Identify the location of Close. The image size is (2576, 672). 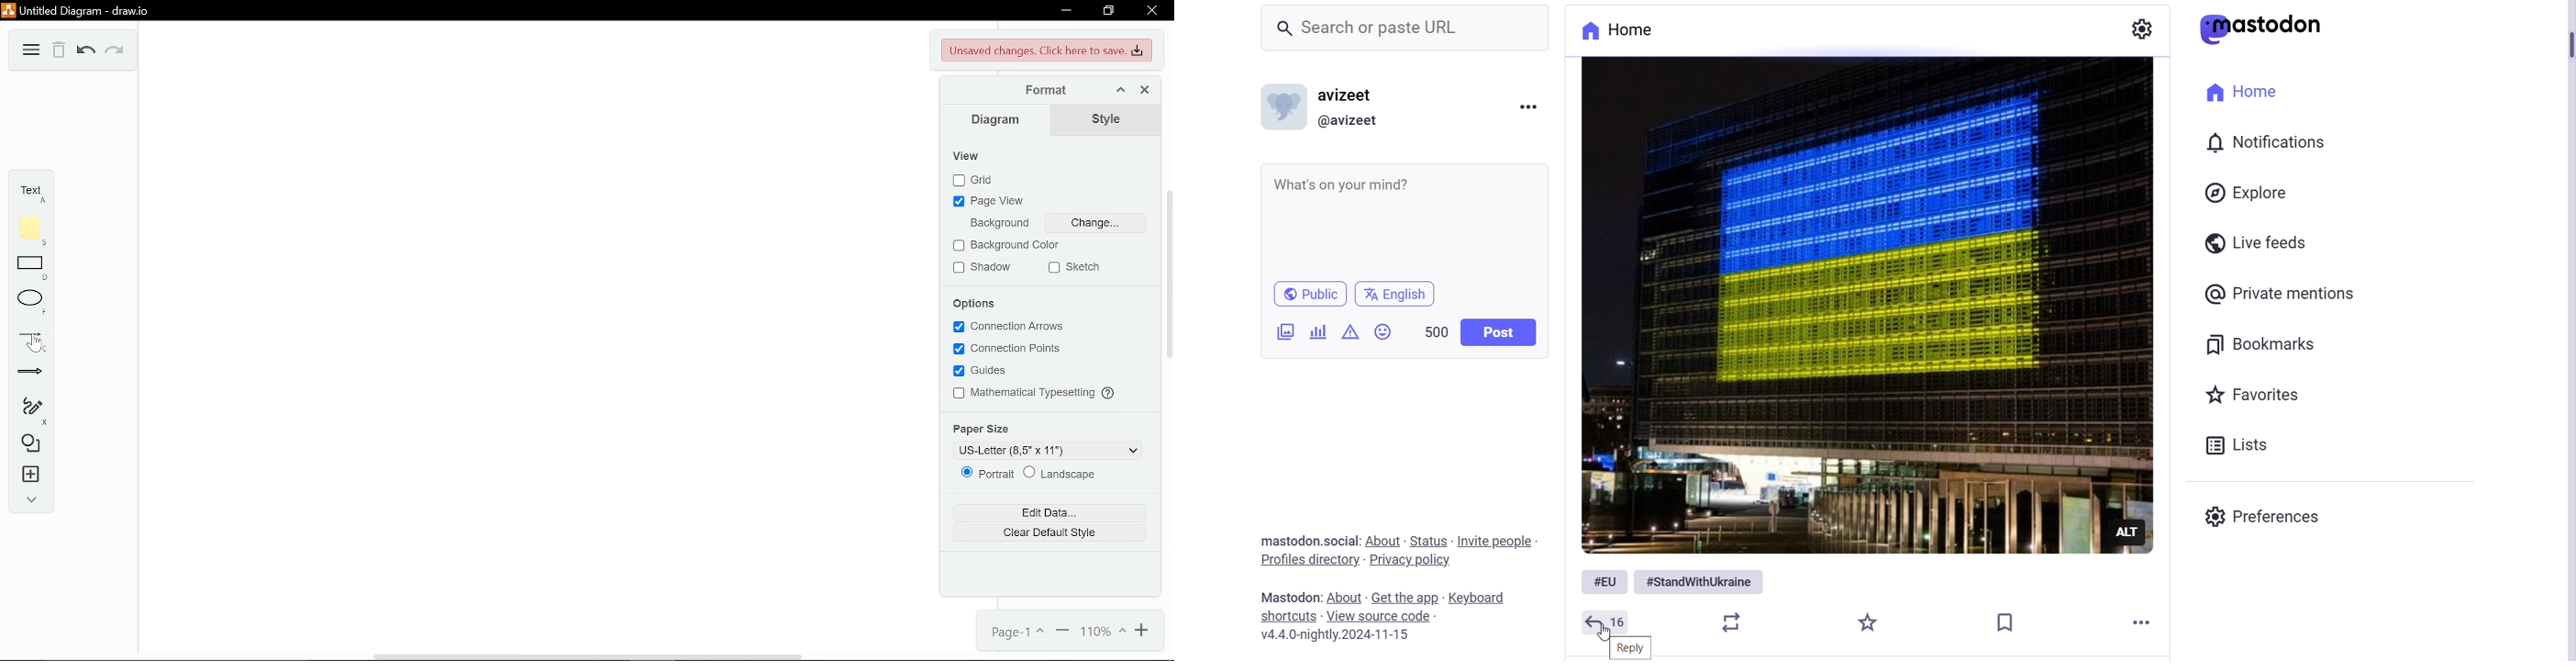
(1152, 12).